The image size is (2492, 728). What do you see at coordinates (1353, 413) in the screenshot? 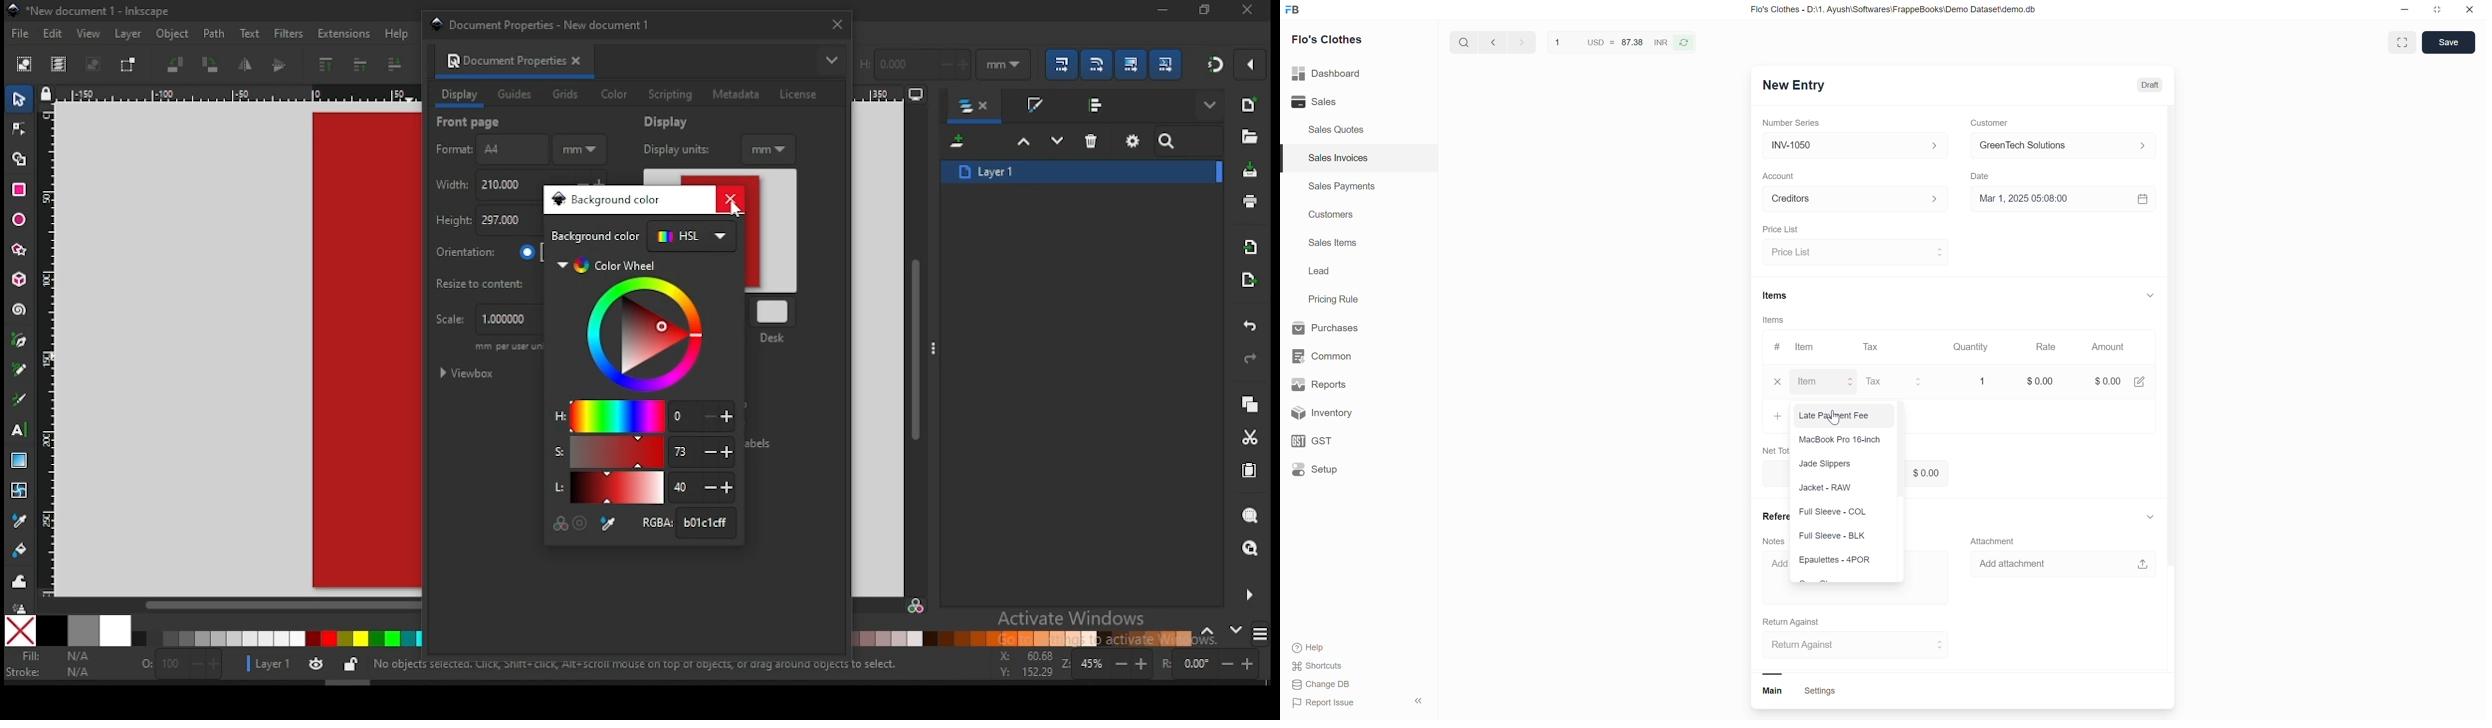
I see `Inventory ` at bounding box center [1353, 413].